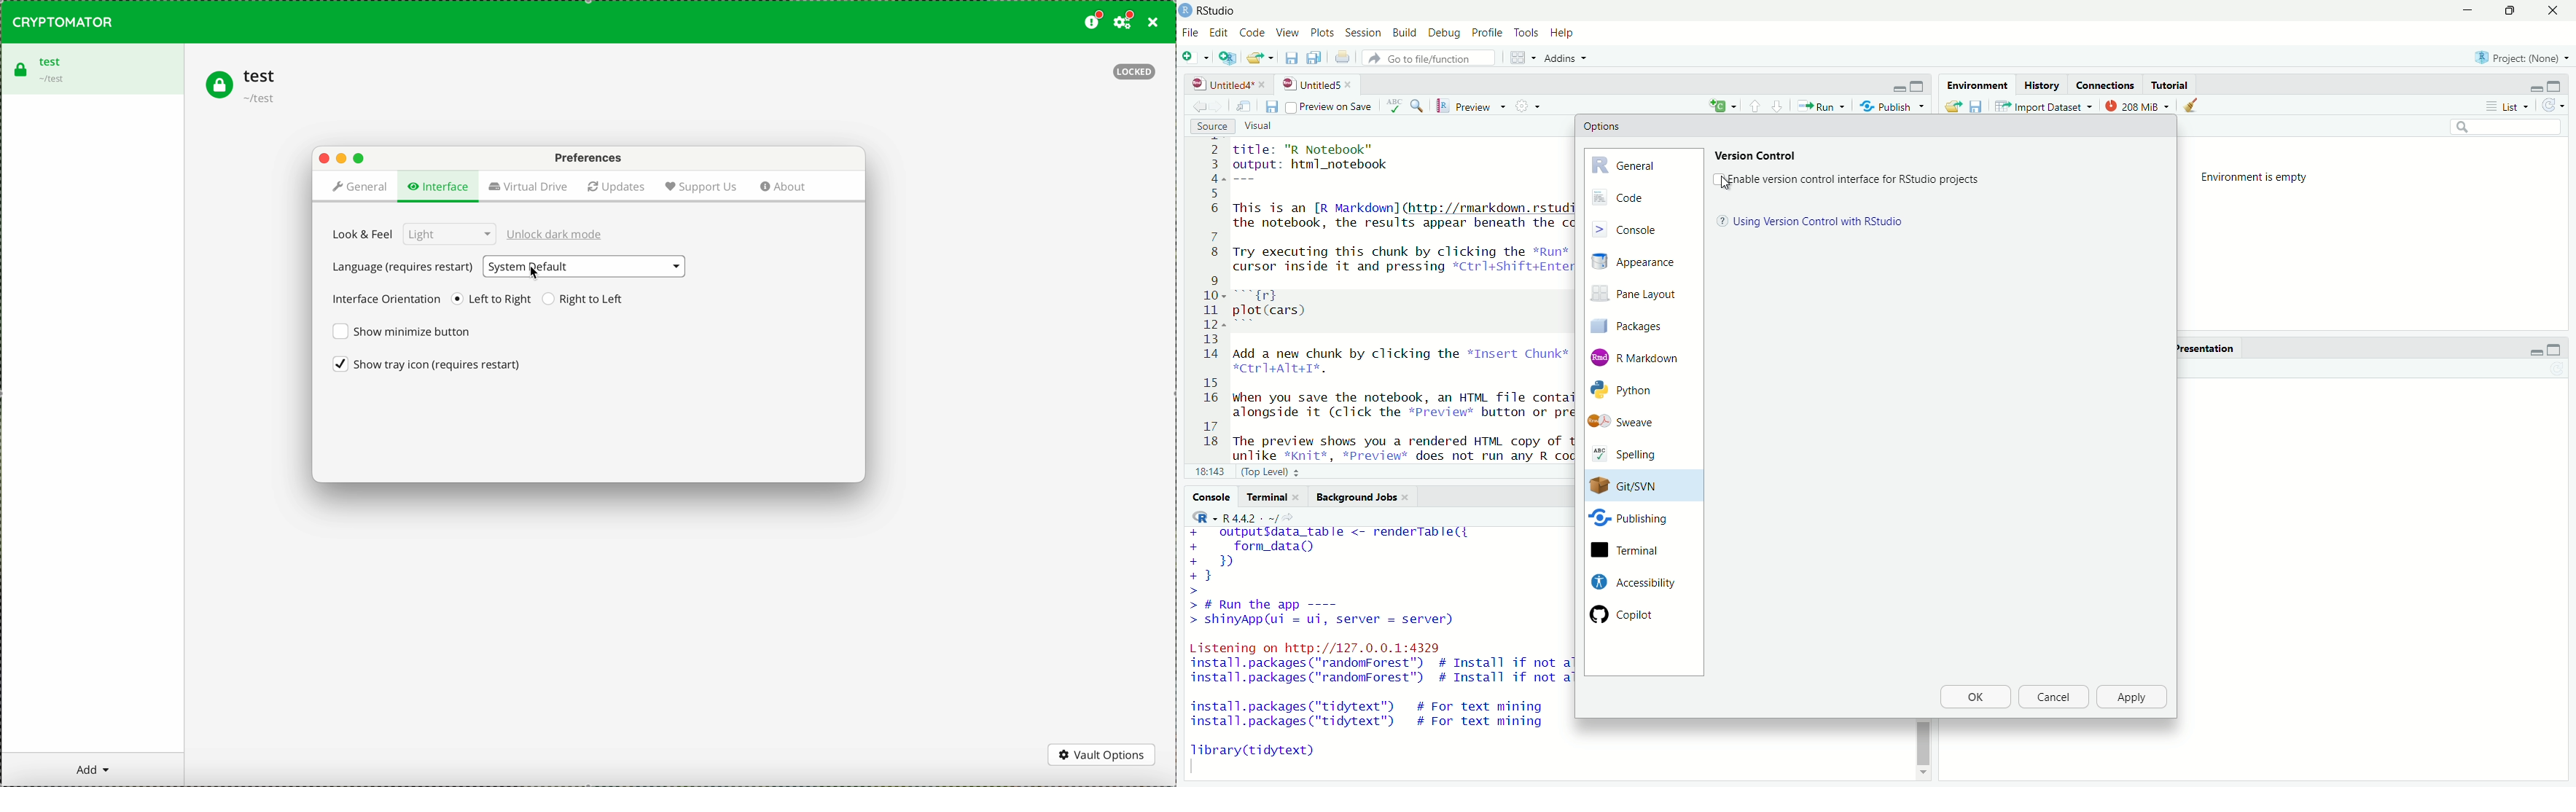 Image resolution: width=2576 pixels, height=812 pixels. I want to click on show in new window, so click(1244, 107).